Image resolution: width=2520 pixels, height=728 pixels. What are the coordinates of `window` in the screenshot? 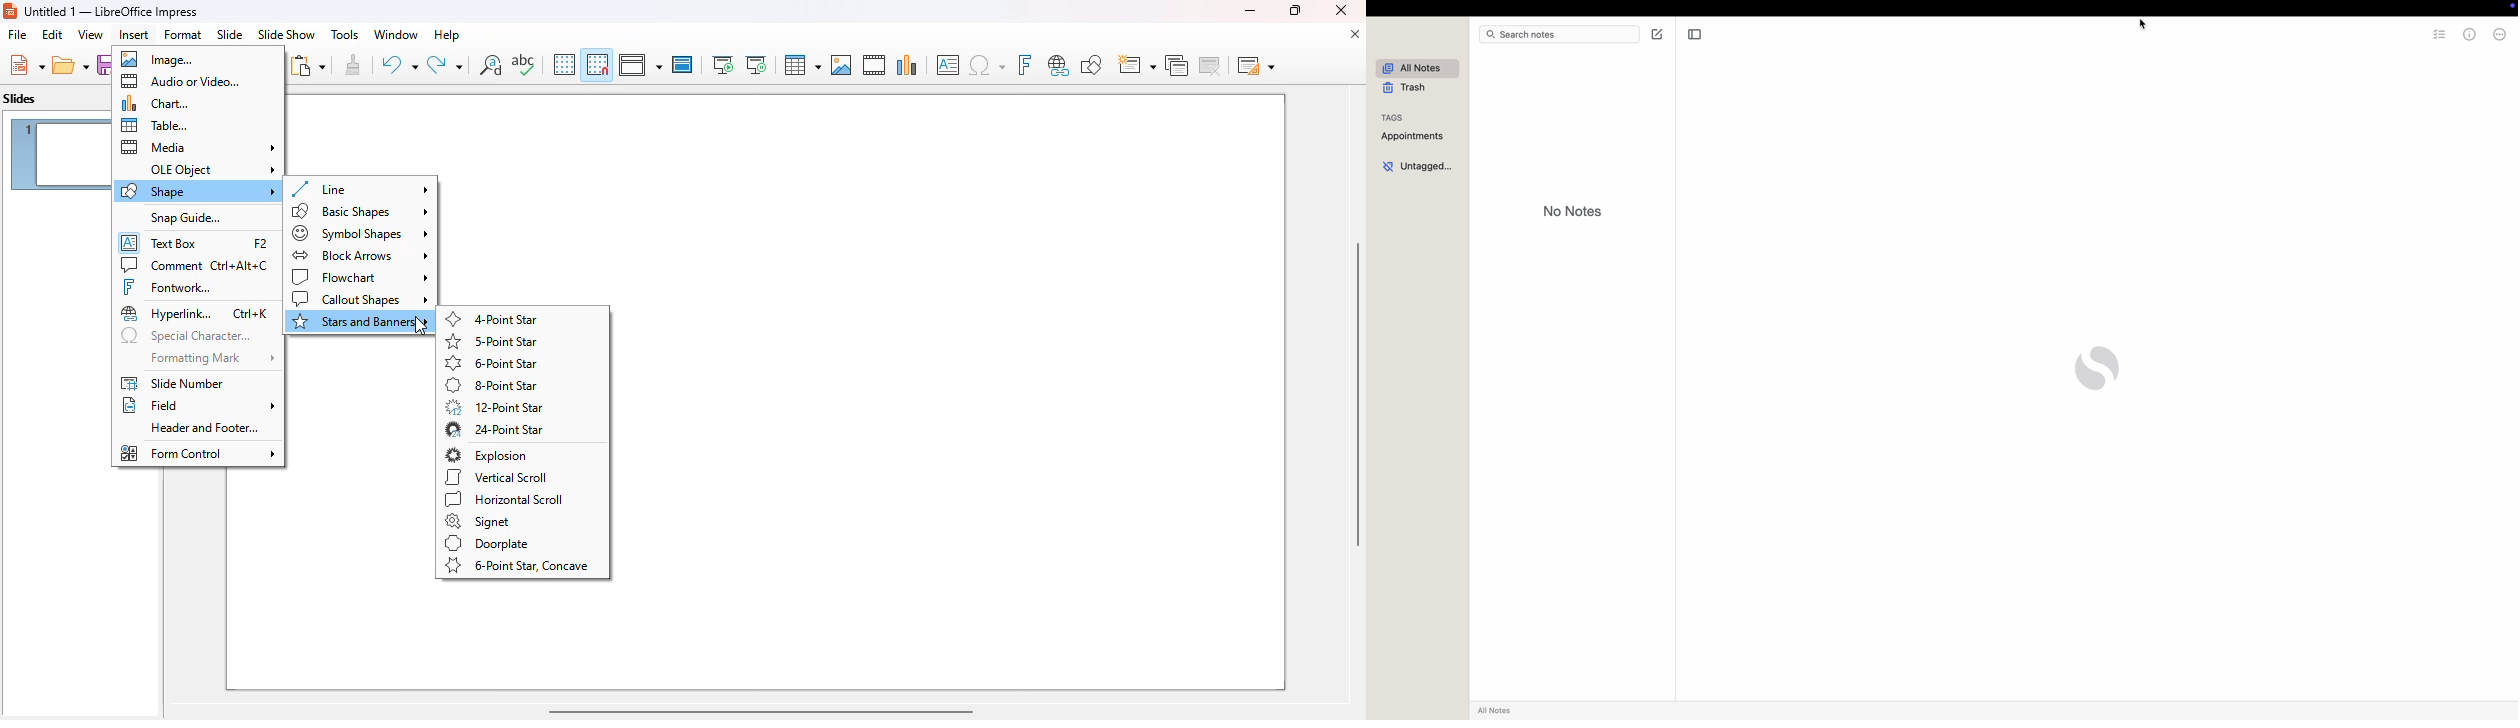 It's located at (395, 34).